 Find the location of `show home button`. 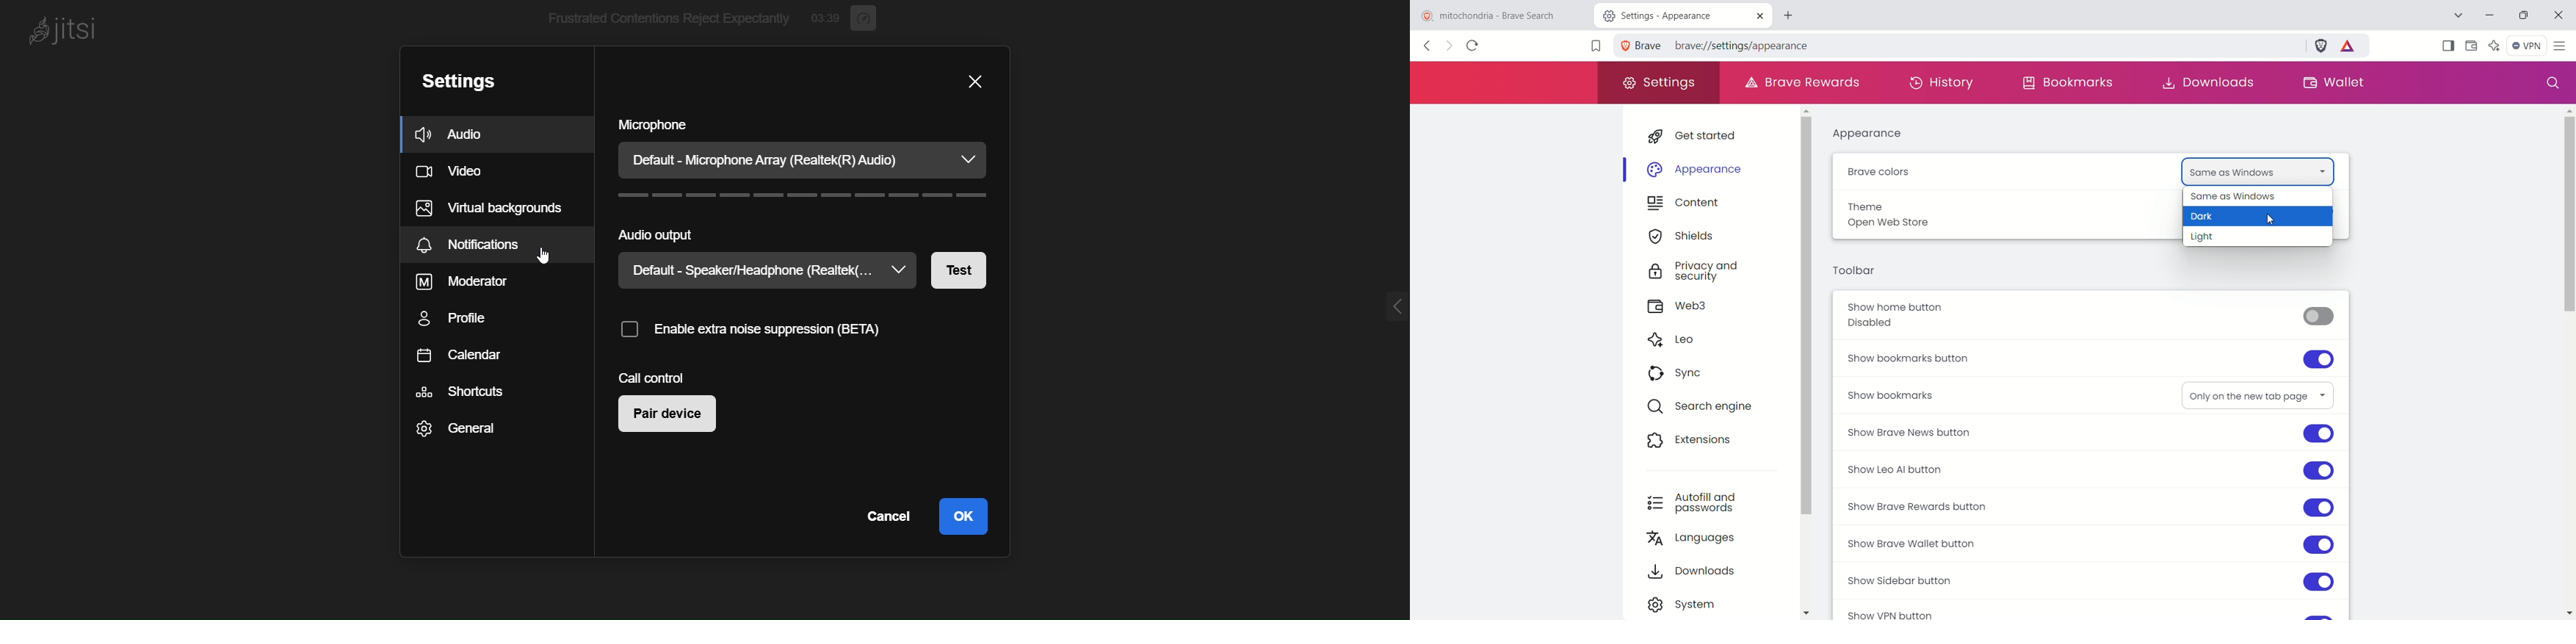

show home button is located at coordinates (2092, 319).